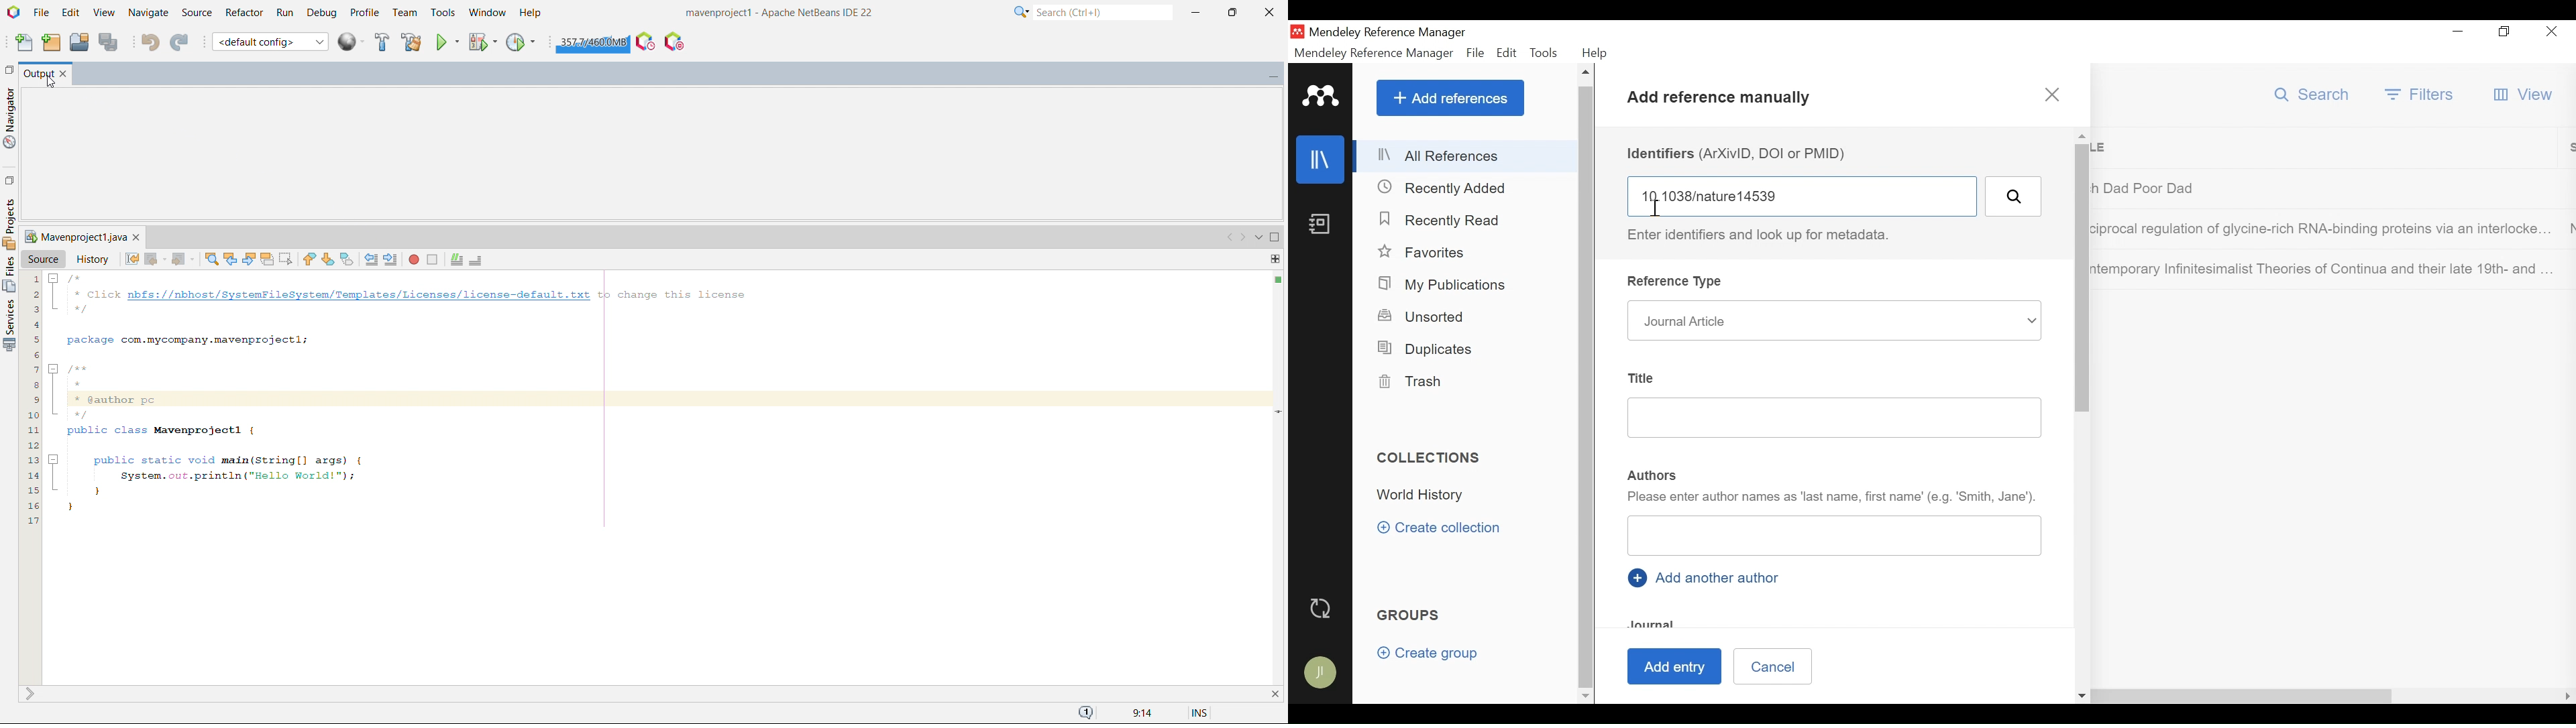 This screenshot has height=728, width=2576. What do you see at coordinates (1766, 235) in the screenshot?
I see `Enter identifiers and look up metadata` at bounding box center [1766, 235].